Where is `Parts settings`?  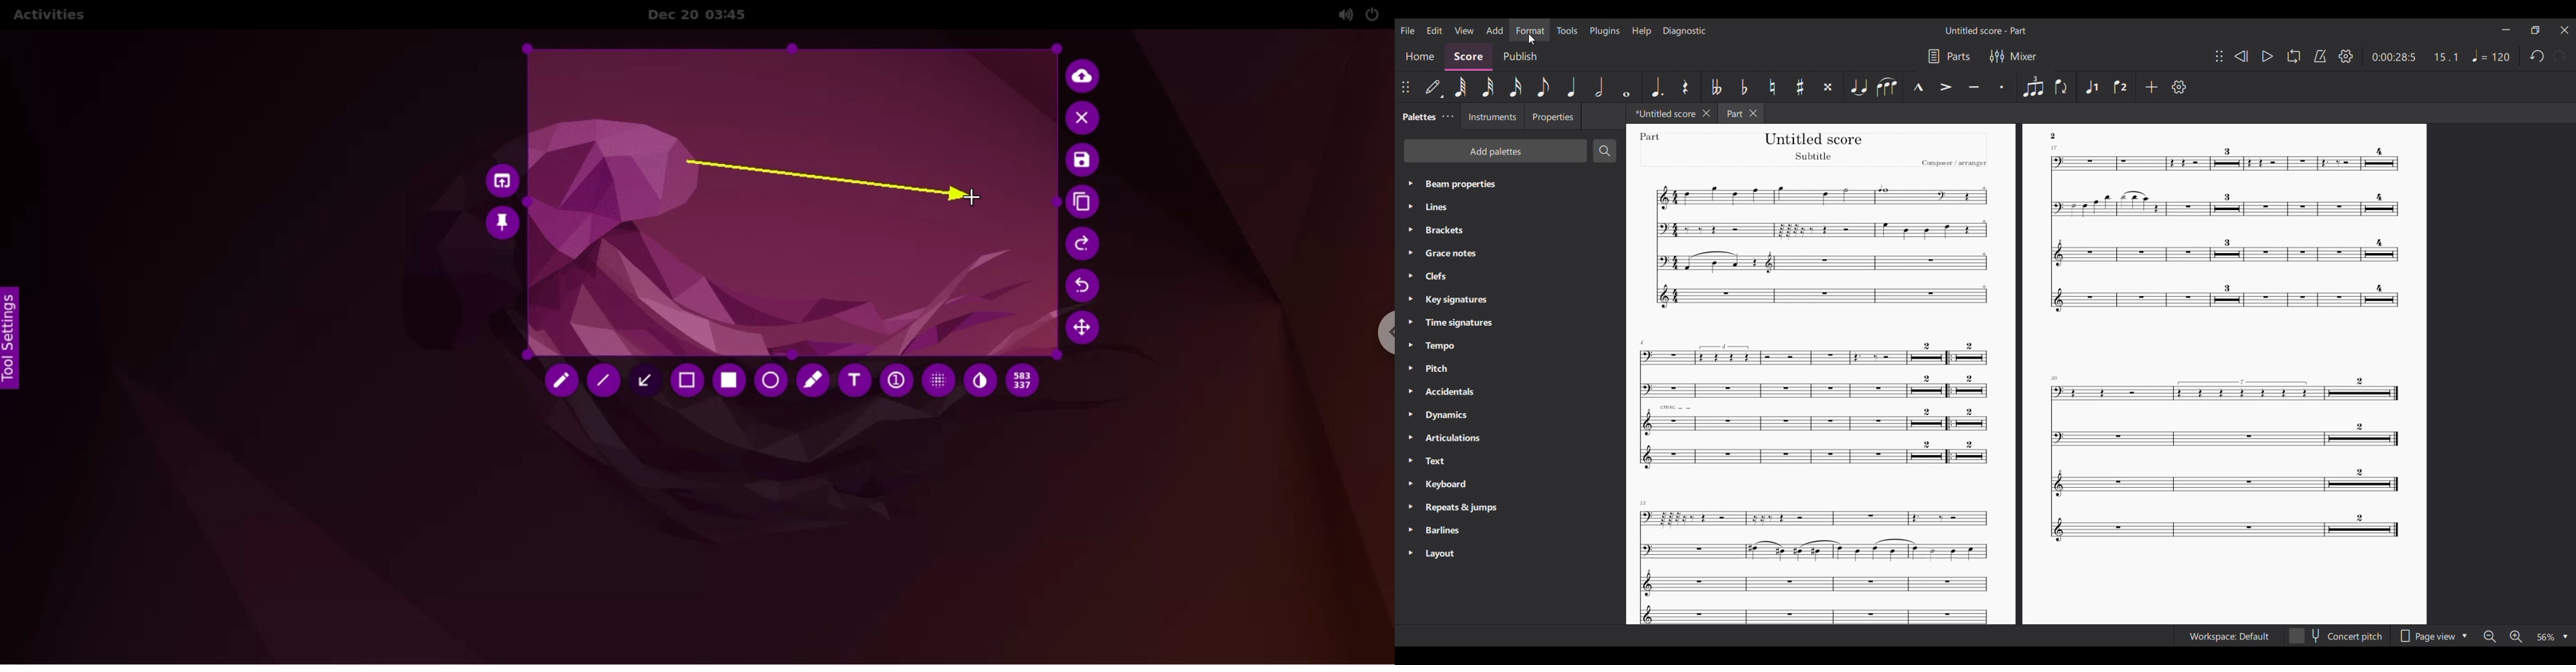 Parts settings is located at coordinates (1950, 57).